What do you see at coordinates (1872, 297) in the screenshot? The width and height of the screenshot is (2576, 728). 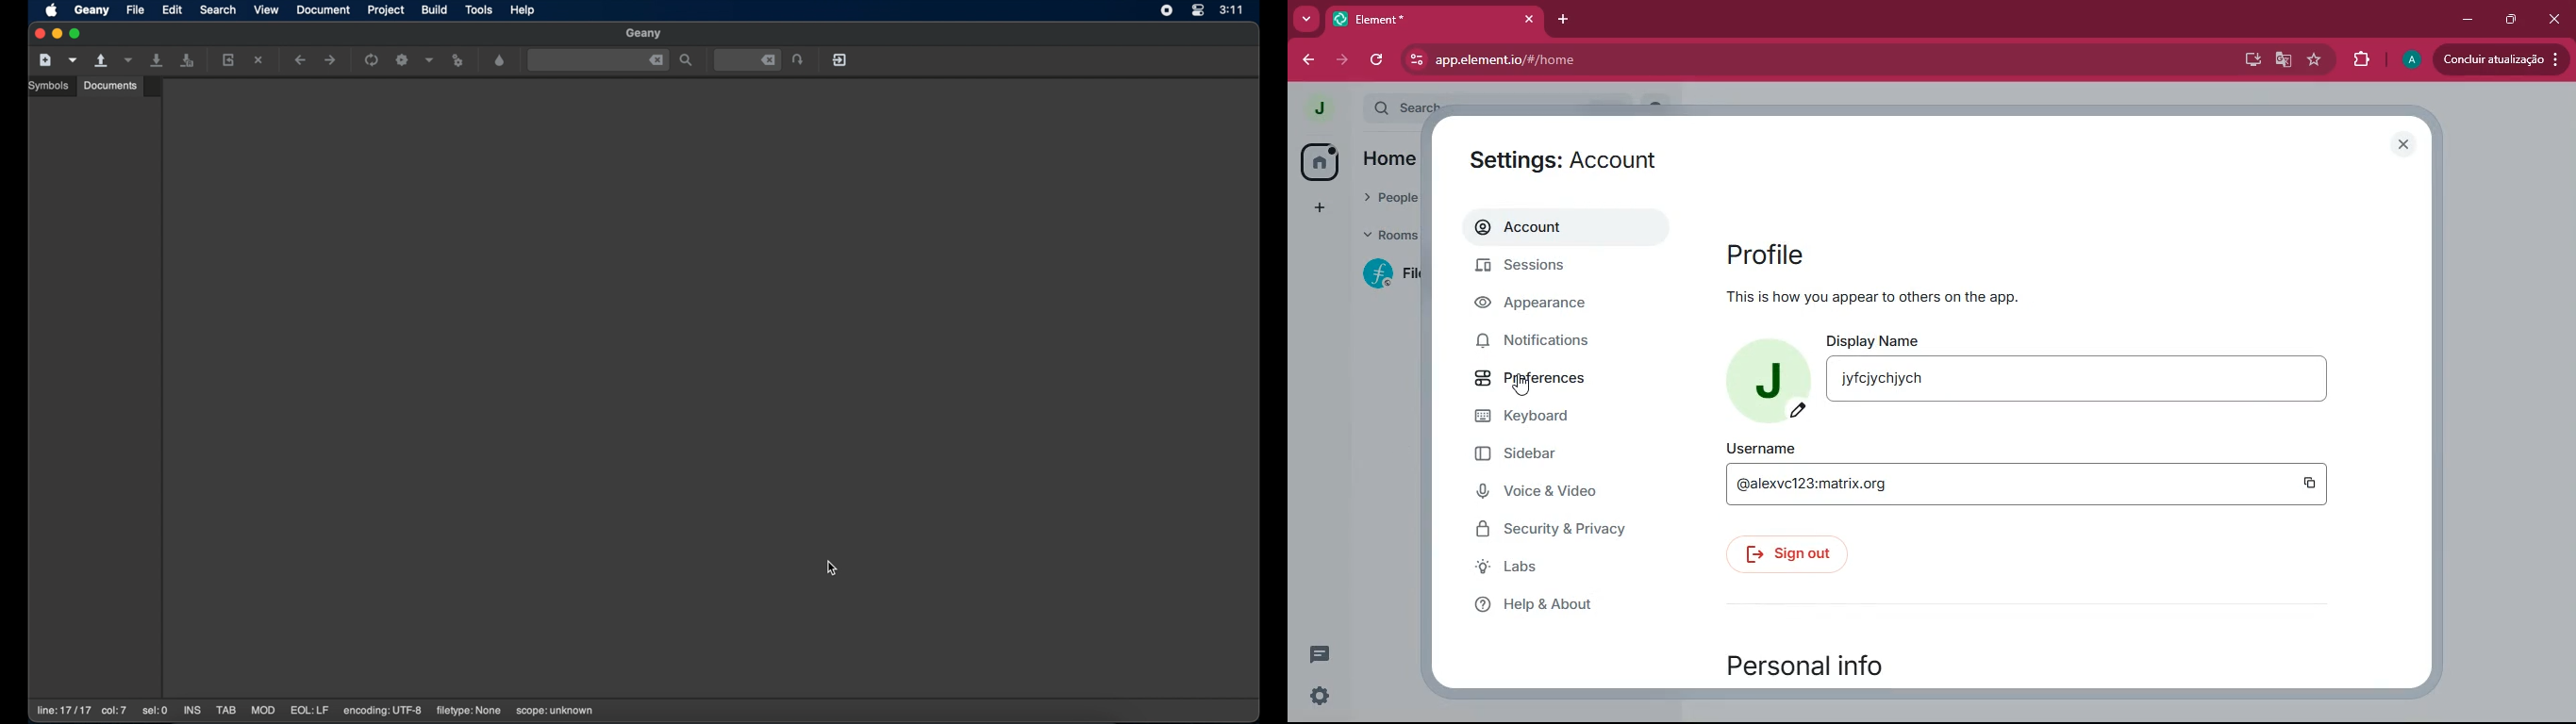 I see `this is how you appear to others on the app.` at bounding box center [1872, 297].